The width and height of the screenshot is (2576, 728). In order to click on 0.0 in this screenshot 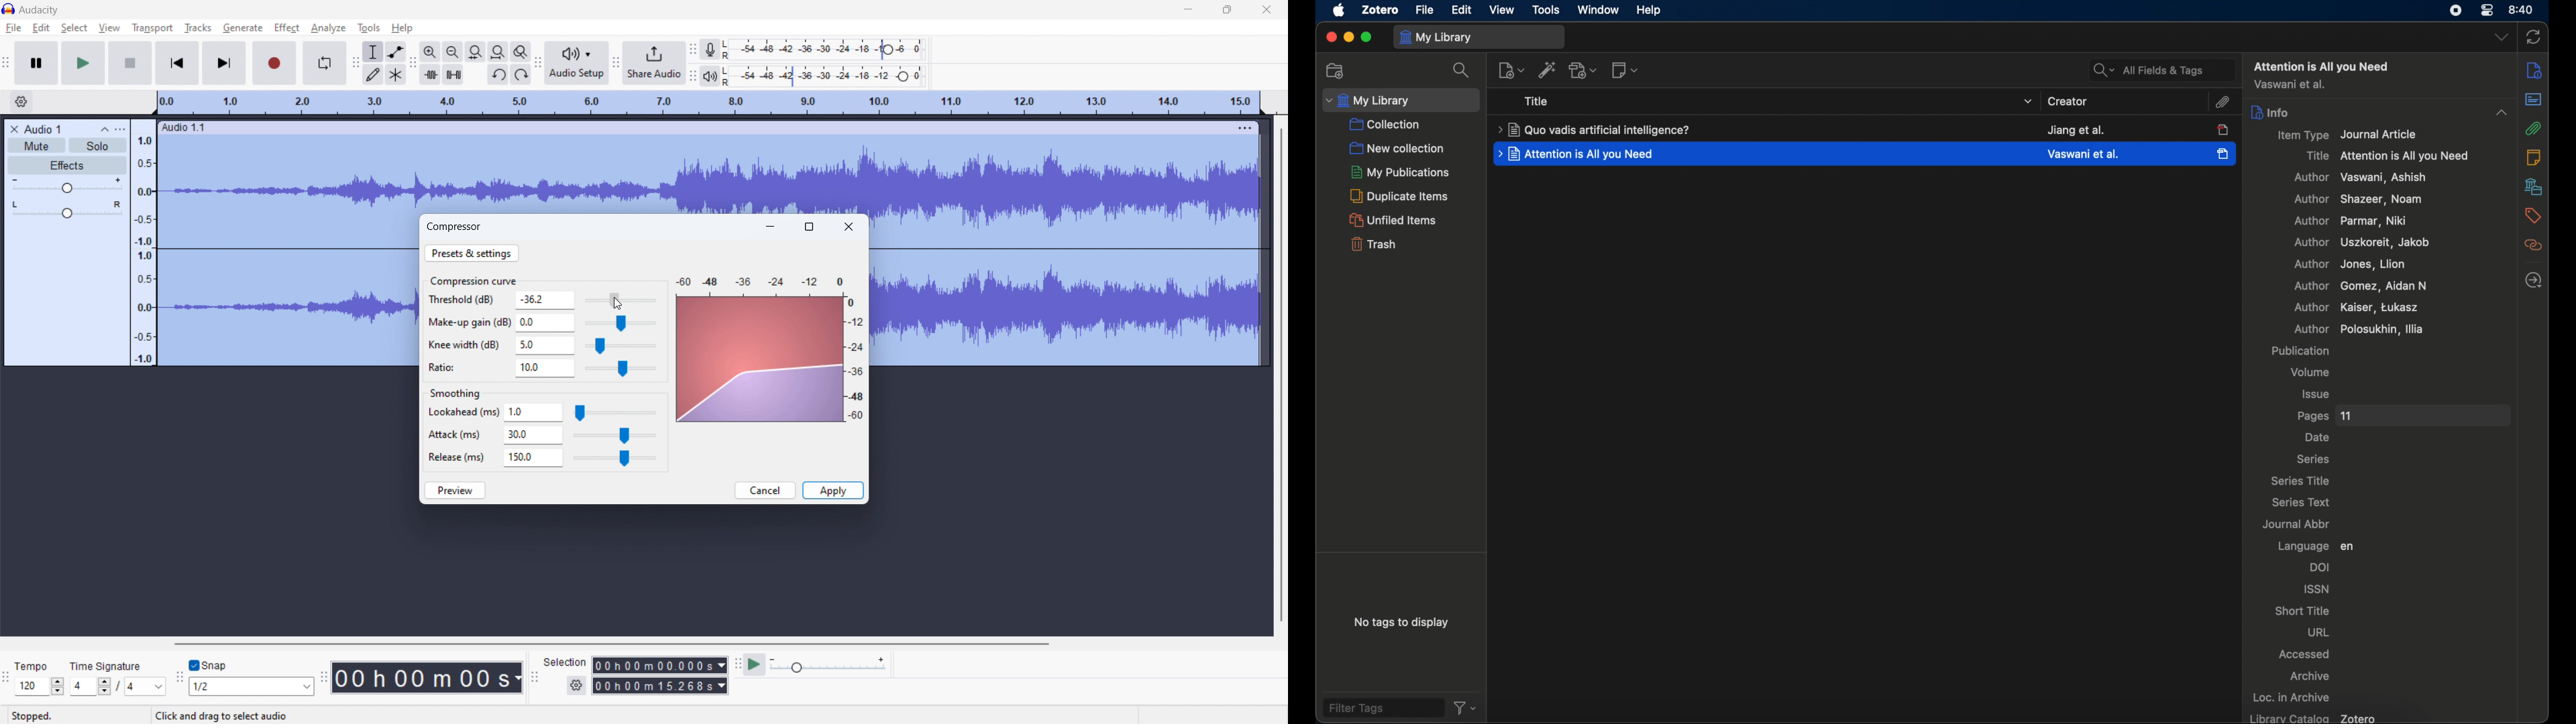, I will do `click(545, 321)`.